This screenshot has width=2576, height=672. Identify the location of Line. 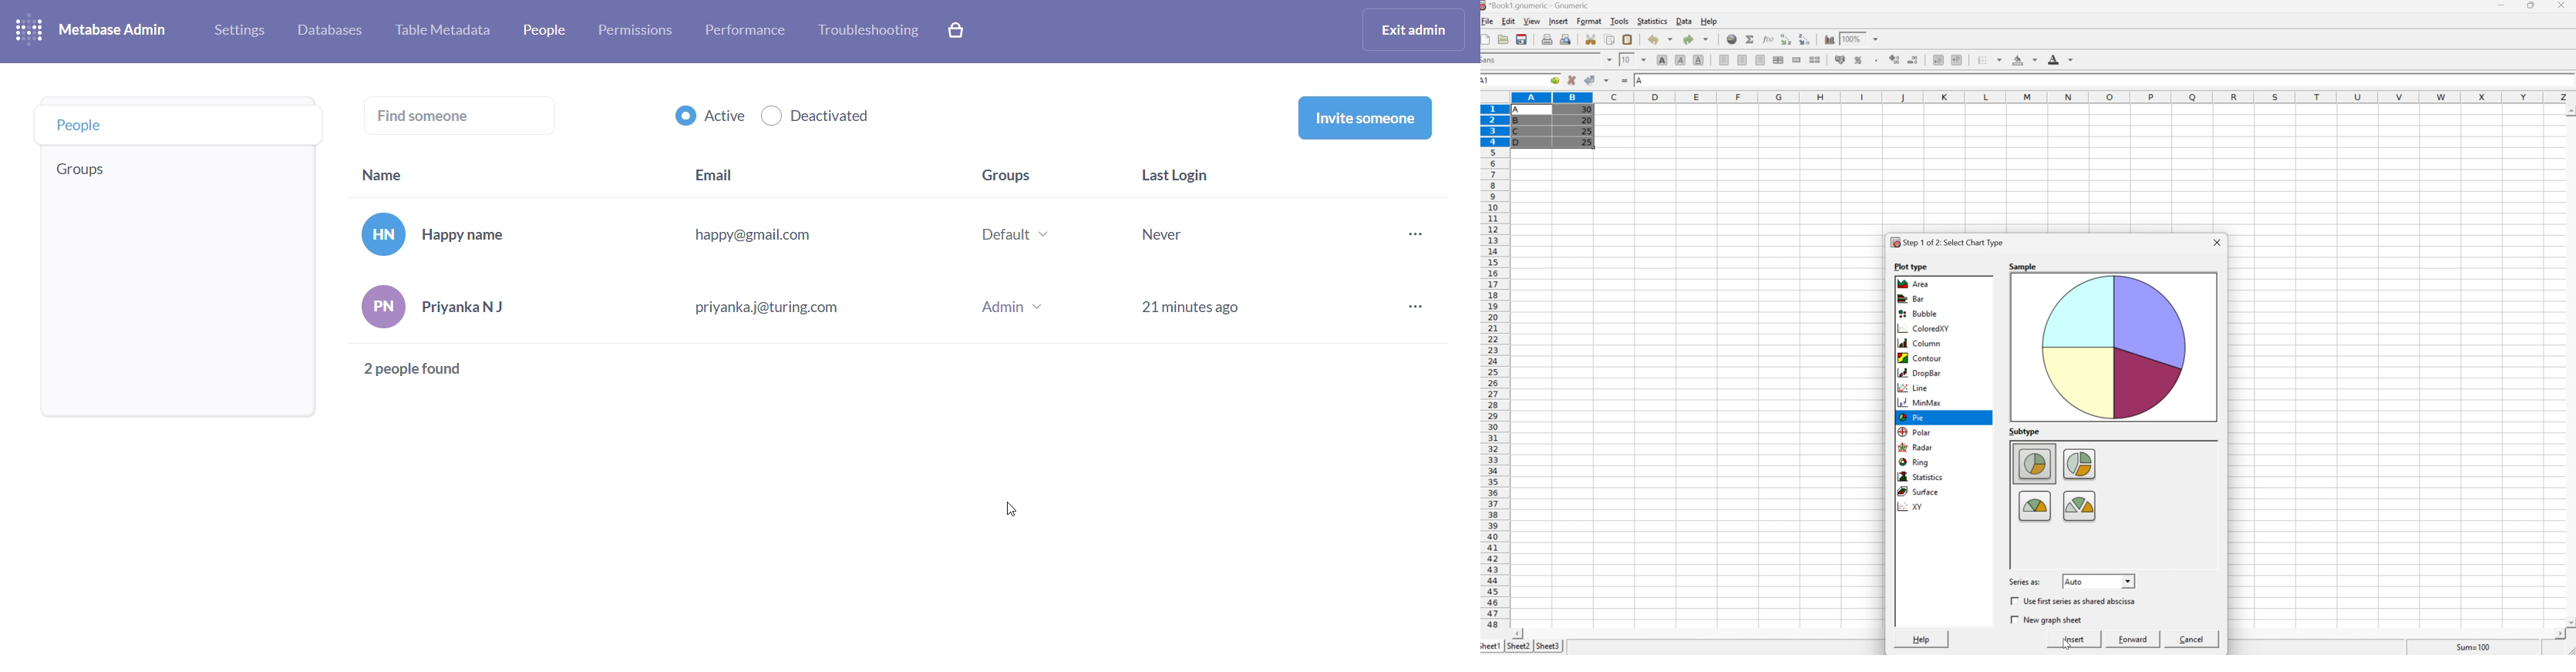
(1914, 388).